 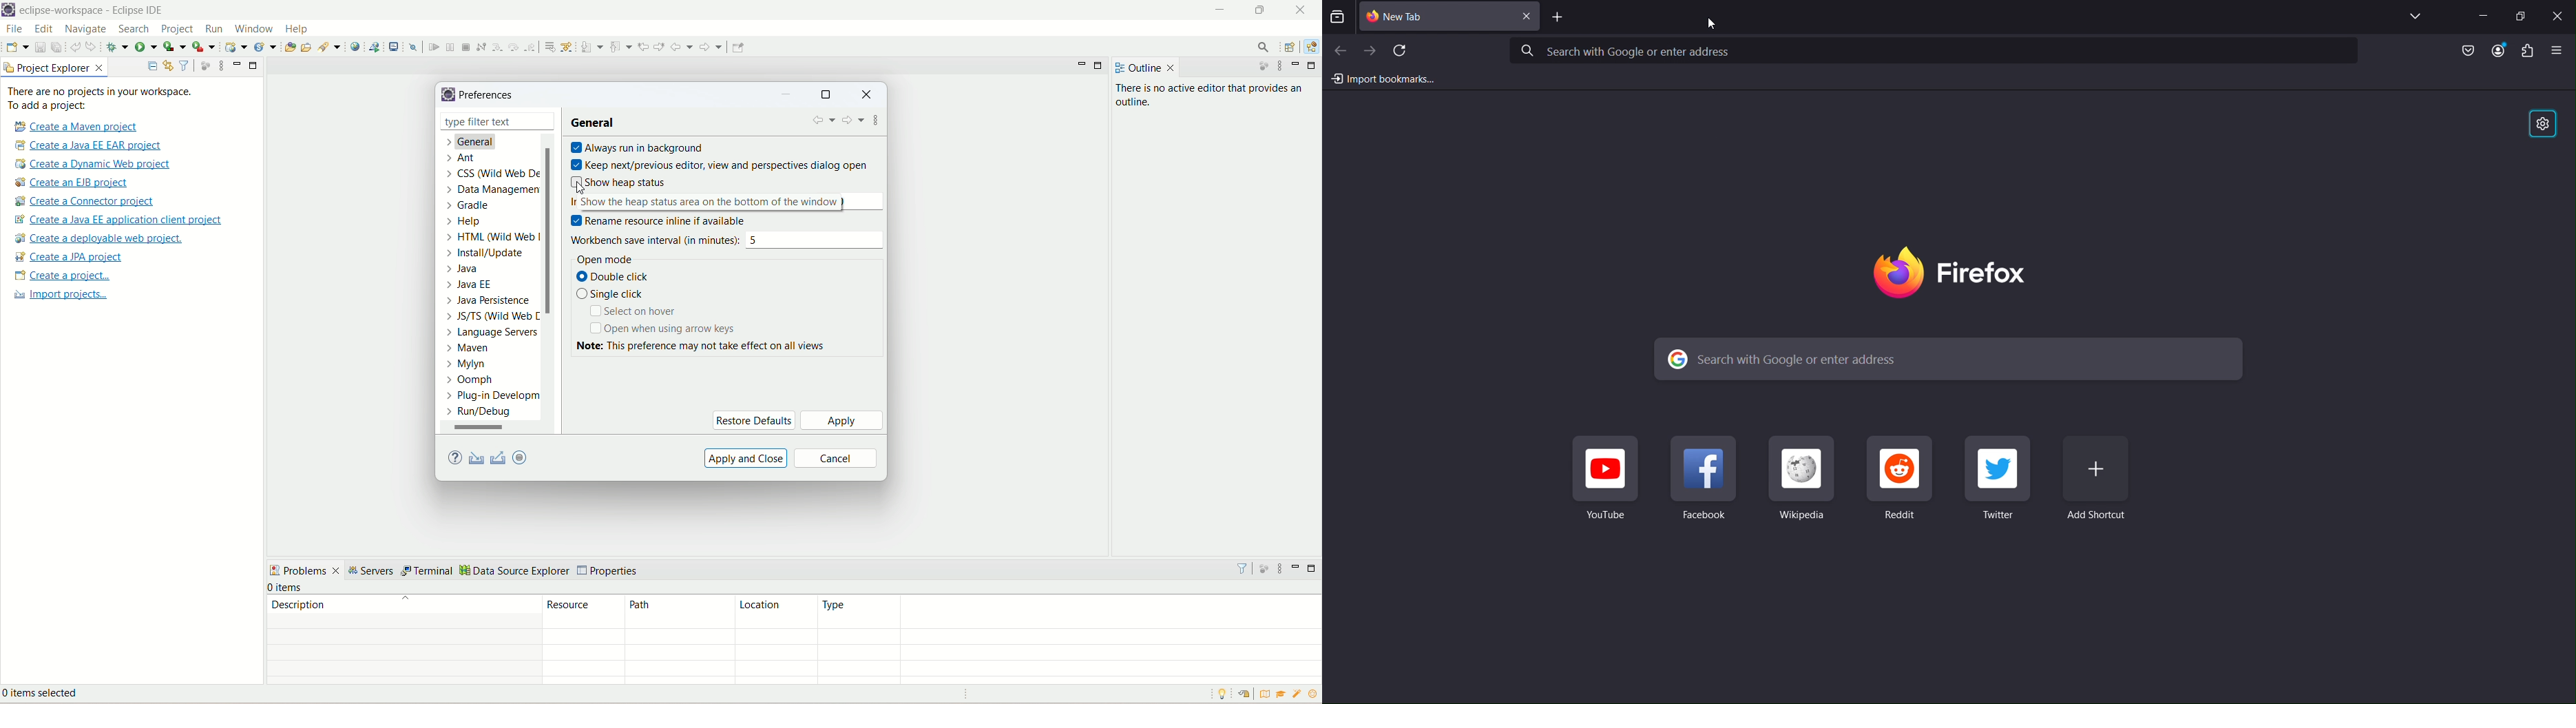 What do you see at coordinates (1243, 694) in the screenshot?
I see `restore welcome` at bounding box center [1243, 694].